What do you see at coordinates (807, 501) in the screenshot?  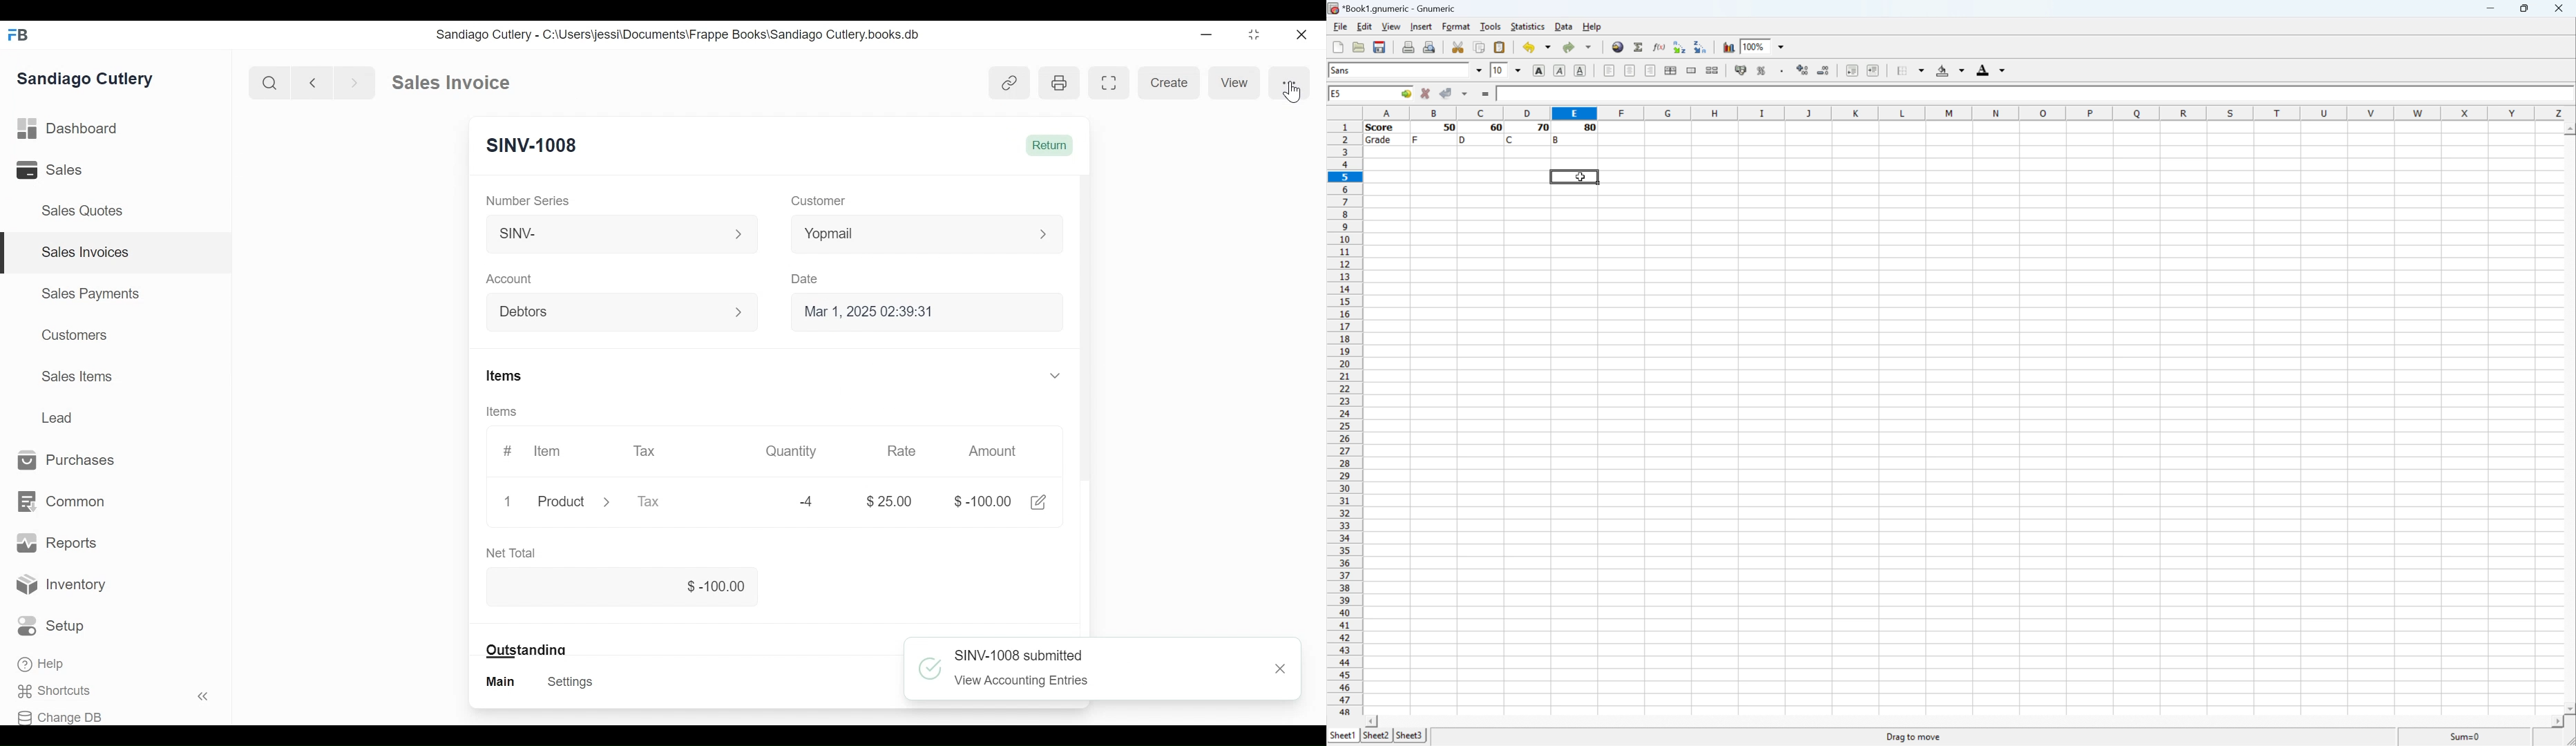 I see `-4` at bounding box center [807, 501].